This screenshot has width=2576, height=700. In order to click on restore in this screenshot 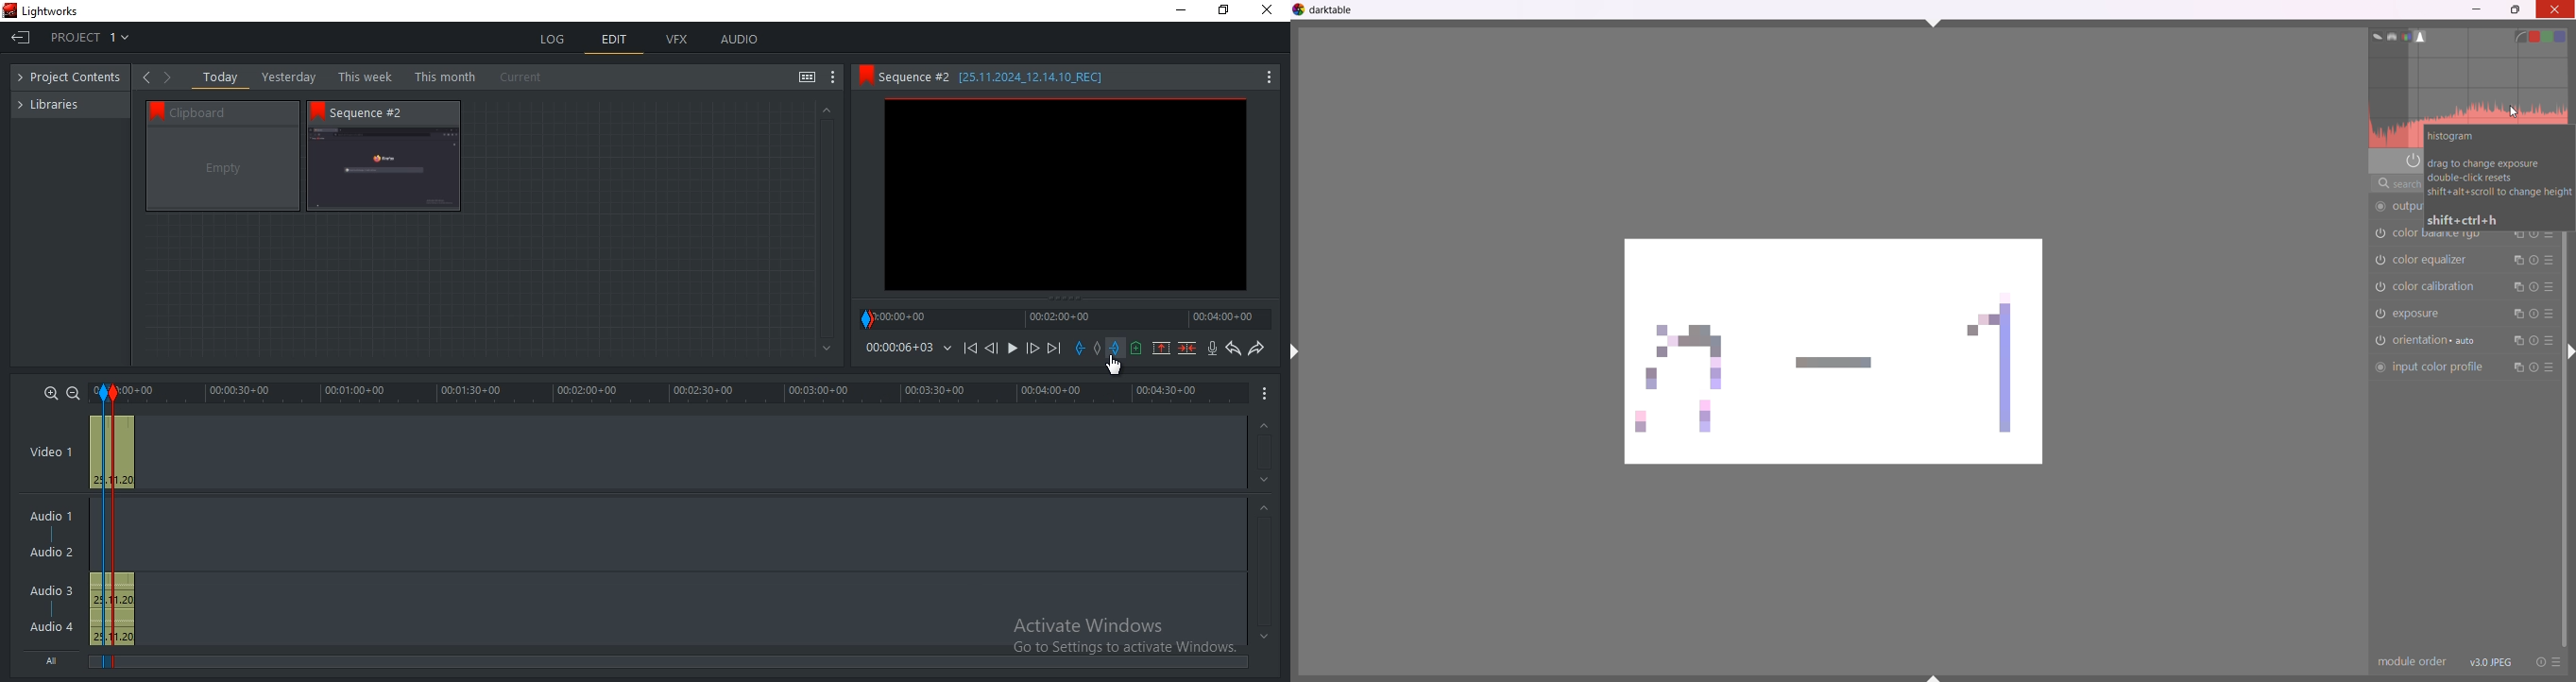, I will do `click(1223, 11)`.